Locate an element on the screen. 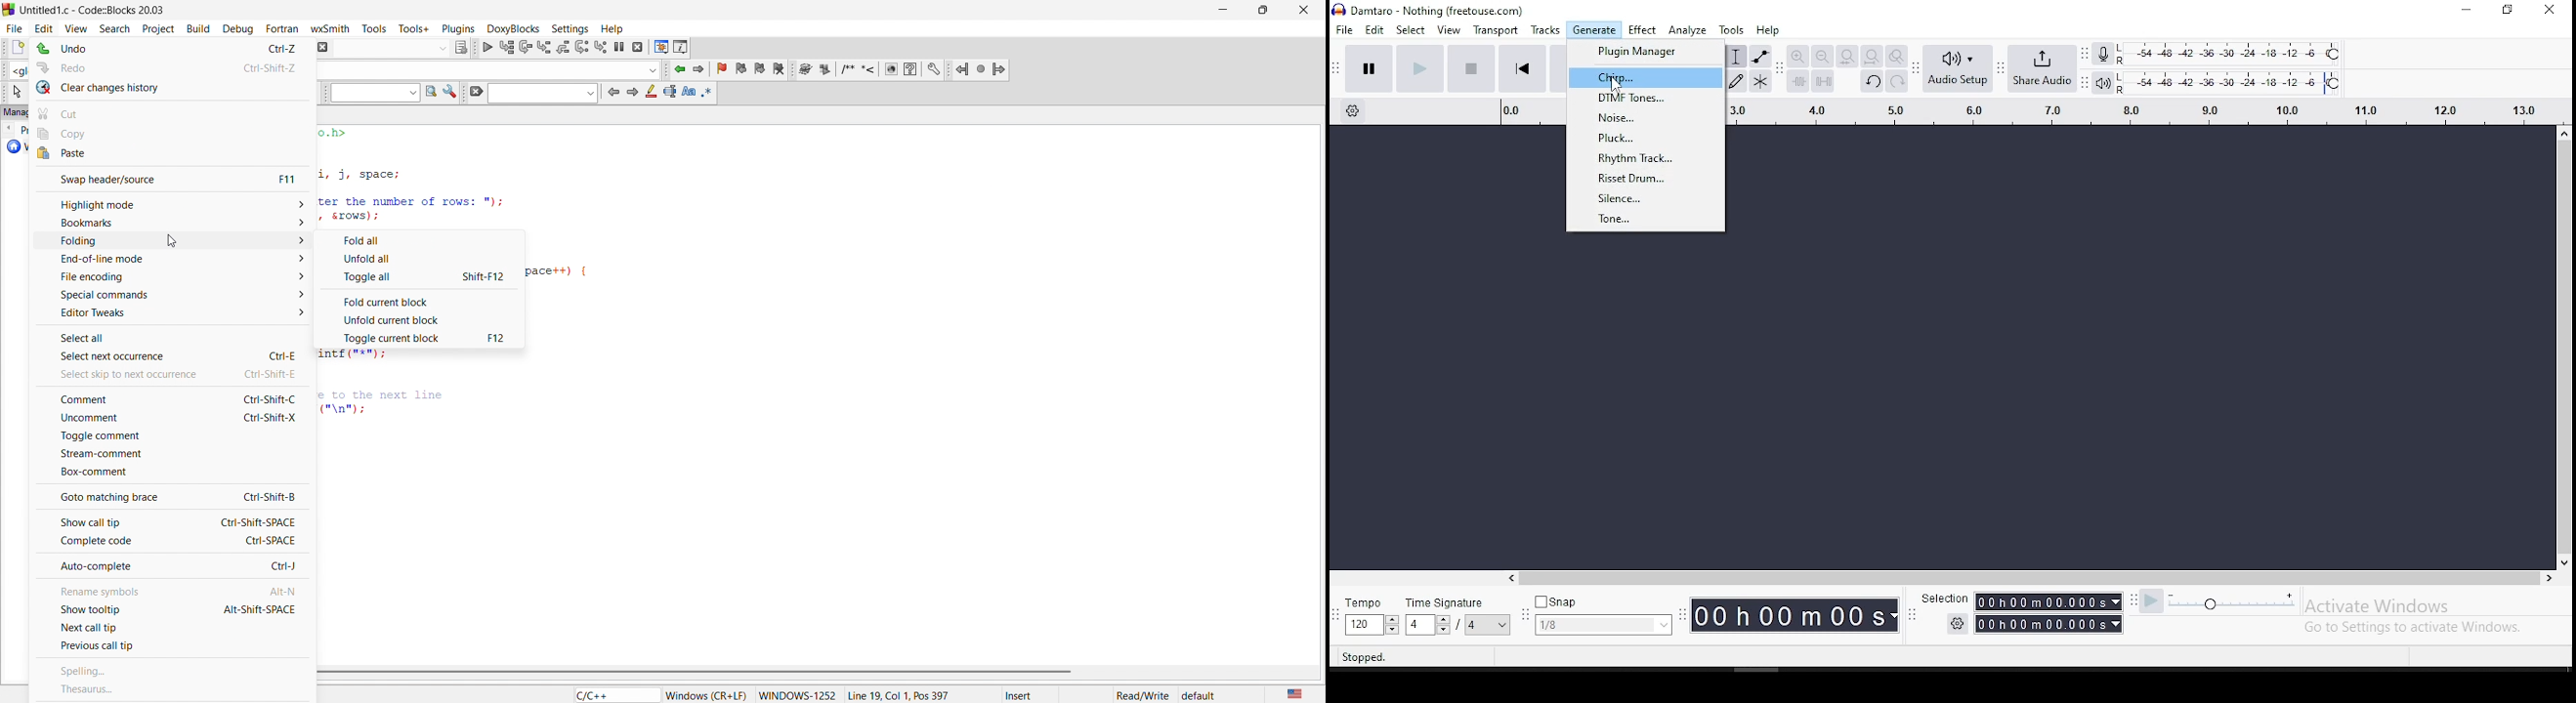  help is located at coordinates (1768, 30).